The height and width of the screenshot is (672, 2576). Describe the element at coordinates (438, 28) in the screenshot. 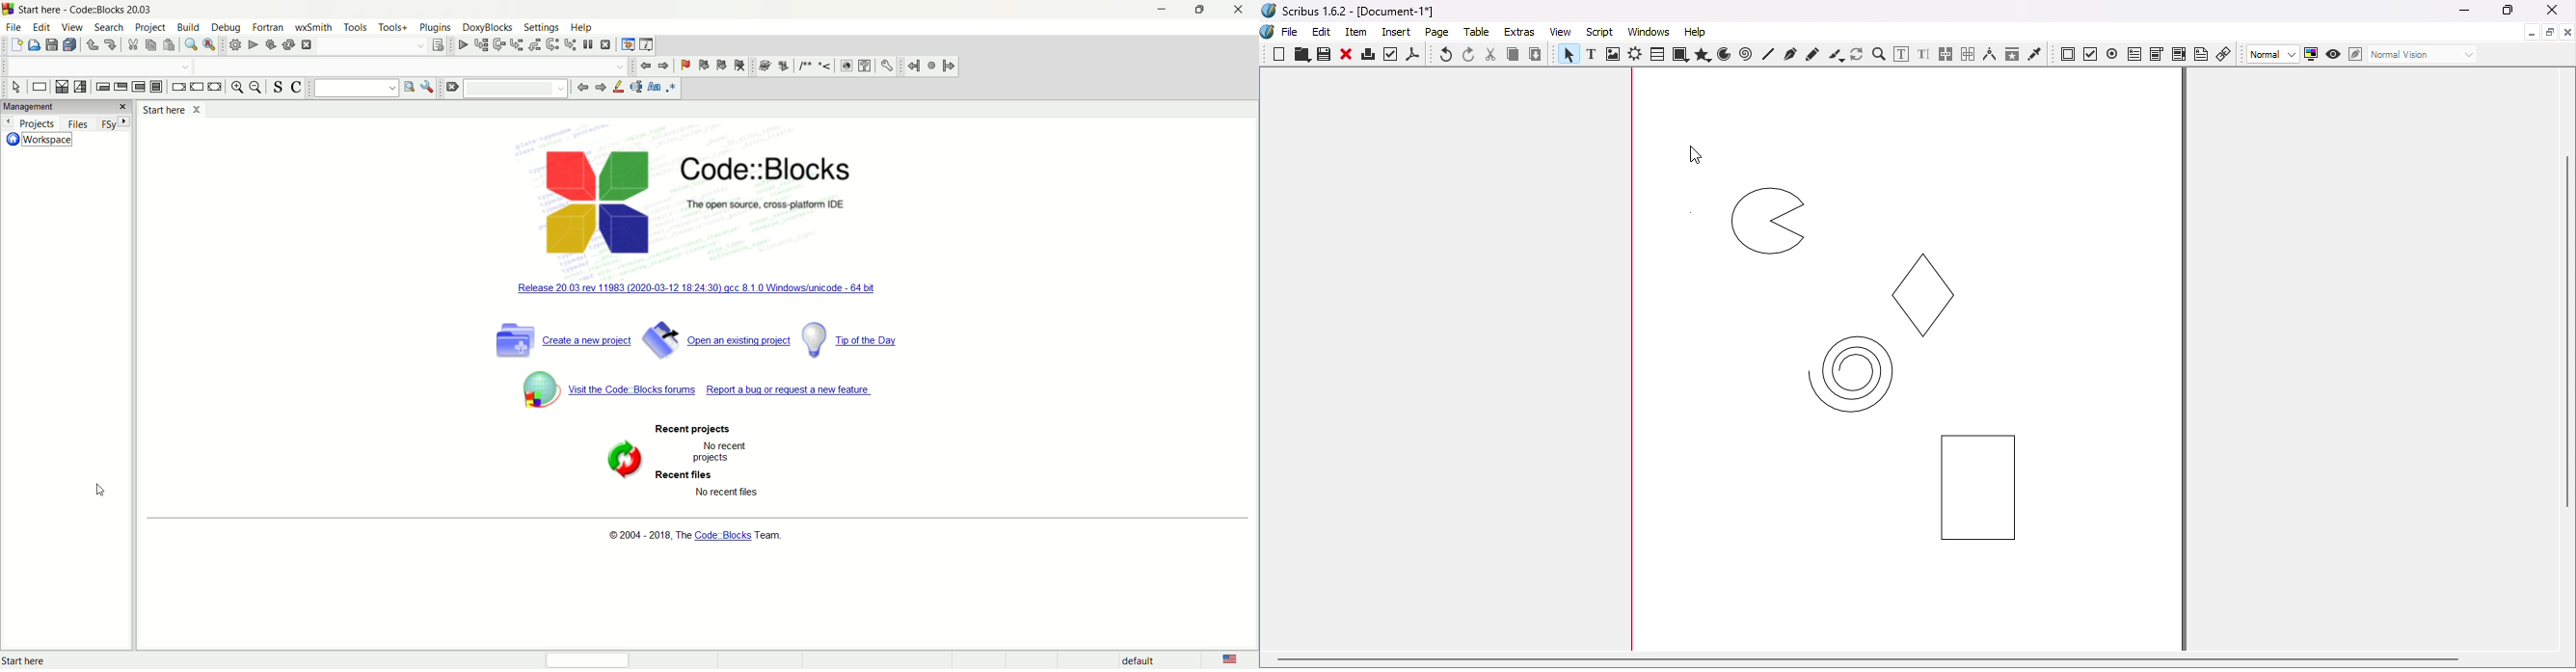

I see `plugins` at that location.